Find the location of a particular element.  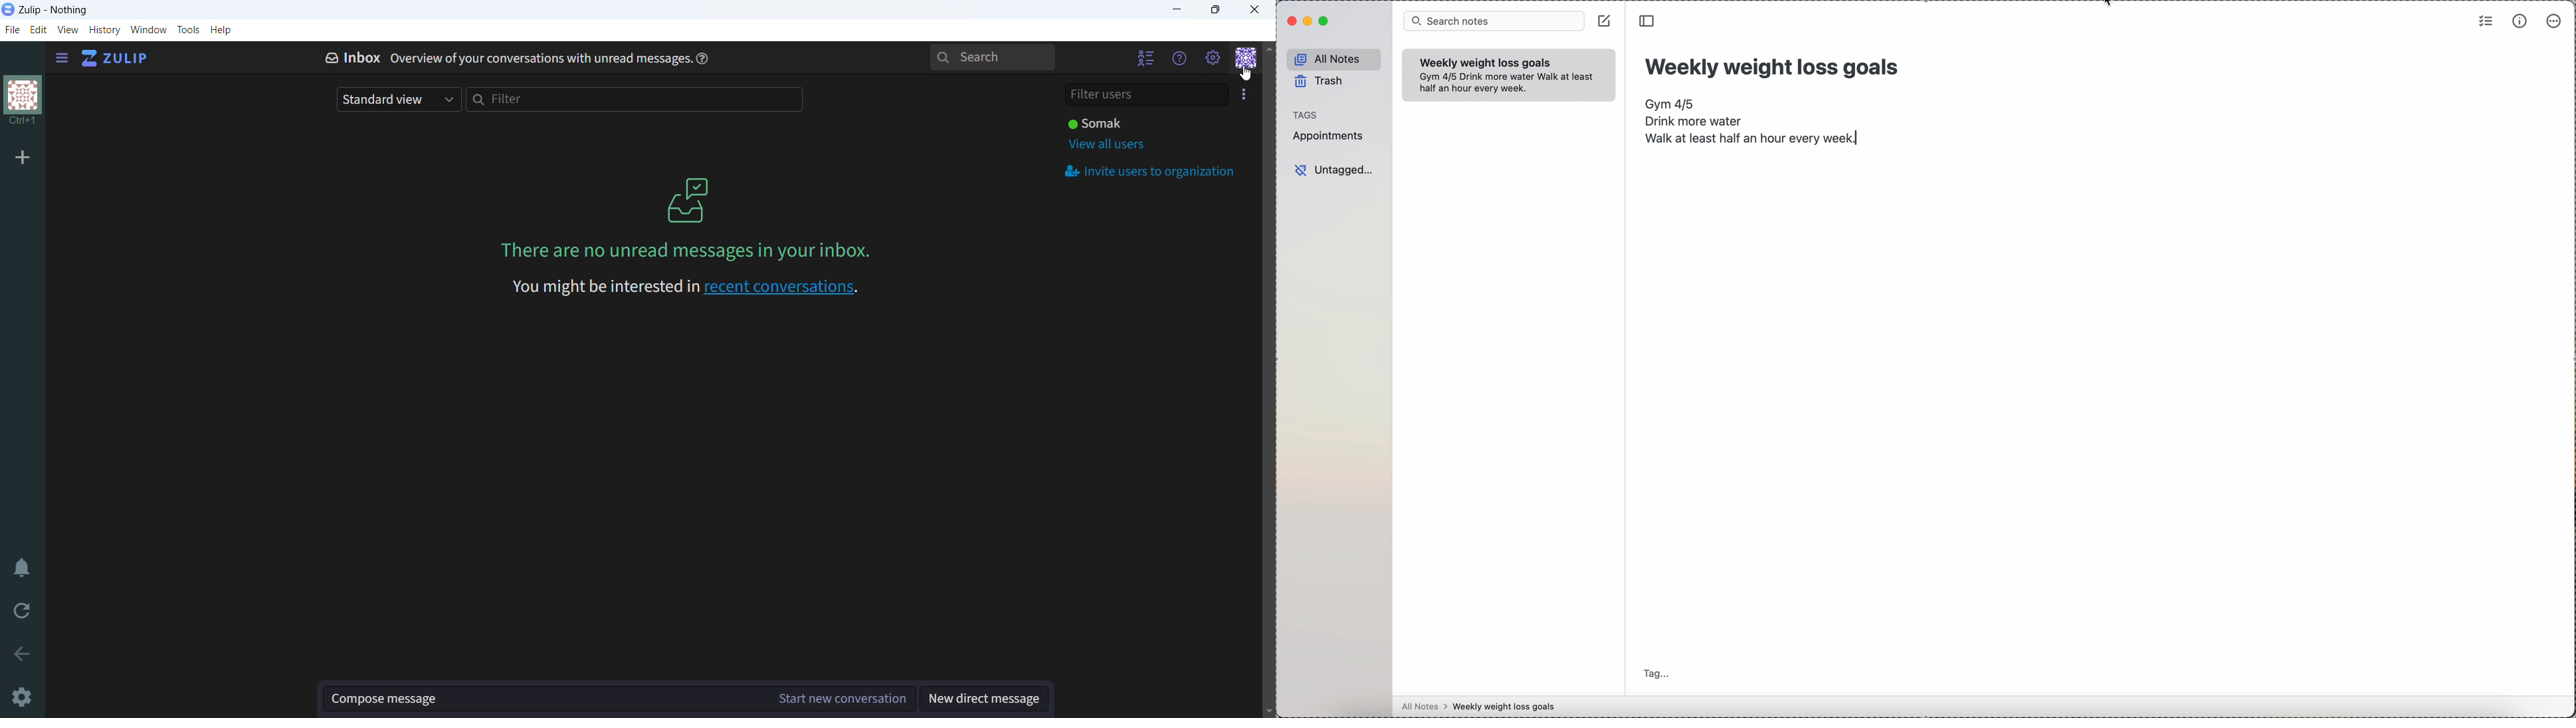

all notes > weekly weight loss goals is located at coordinates (1483, 707).